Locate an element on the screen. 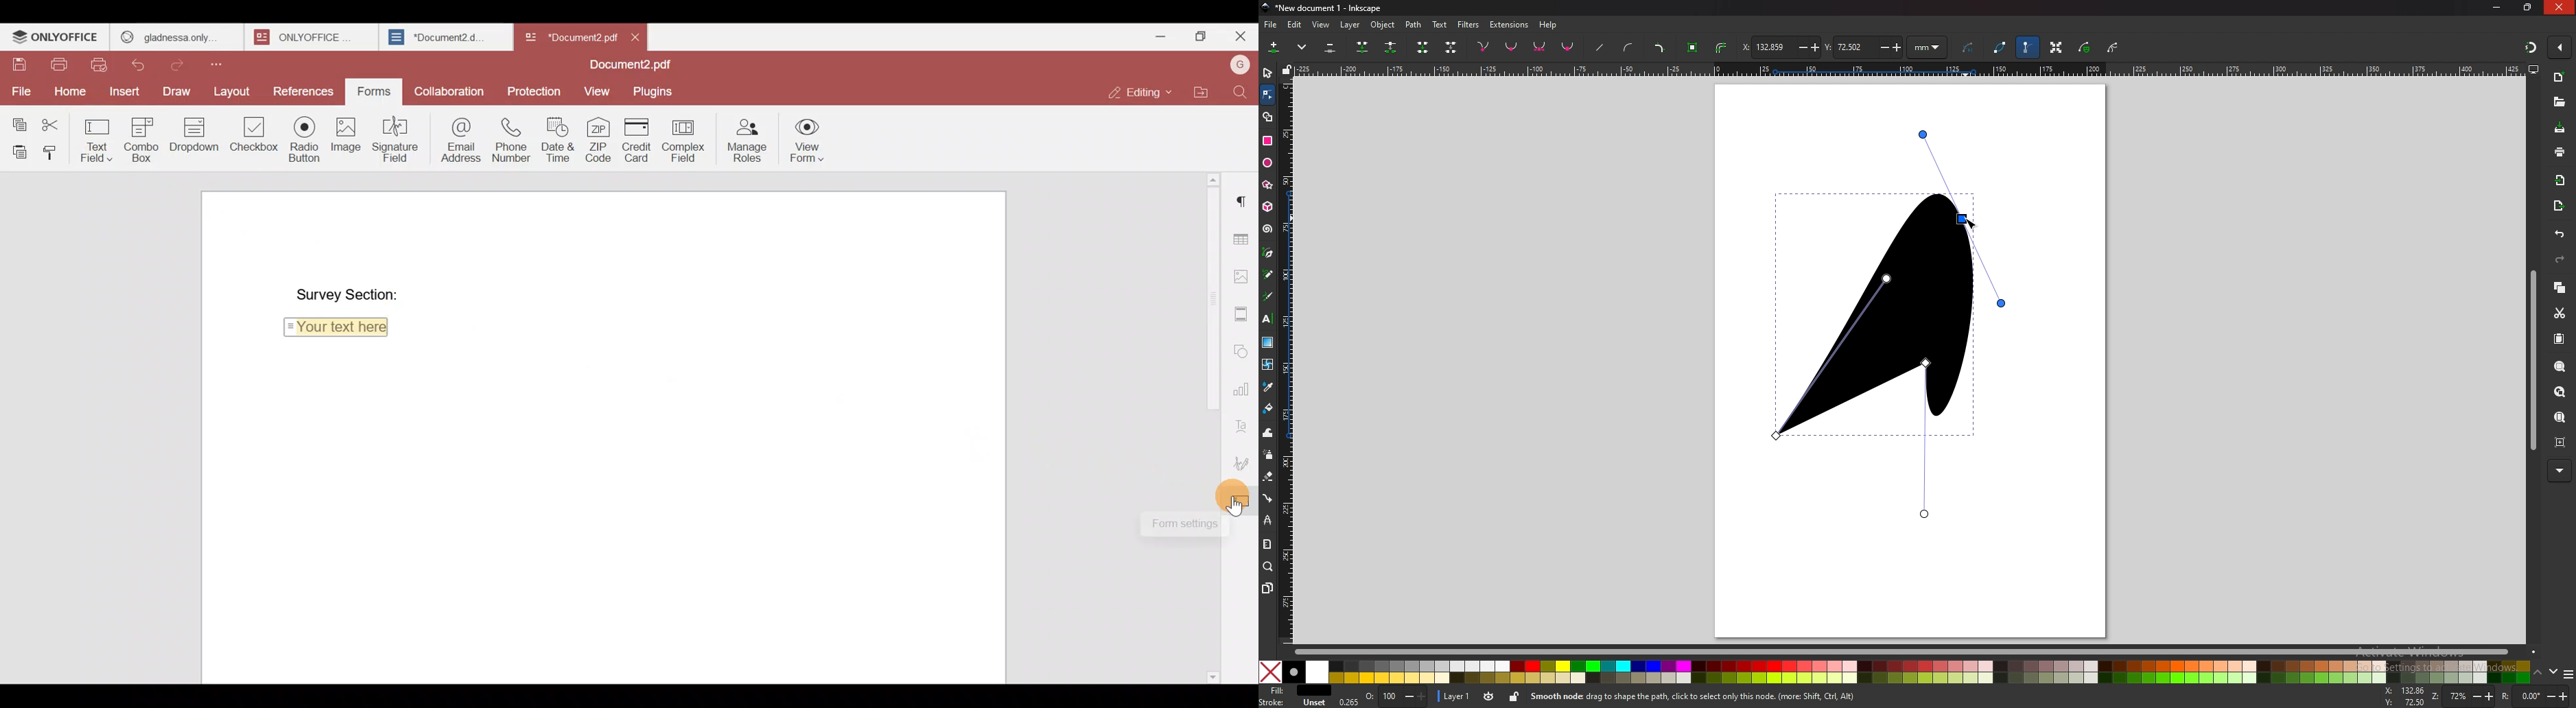 Image resolution: width=2576 pixels, height=728 pixels. layer is located at coordinates (1456, 696).